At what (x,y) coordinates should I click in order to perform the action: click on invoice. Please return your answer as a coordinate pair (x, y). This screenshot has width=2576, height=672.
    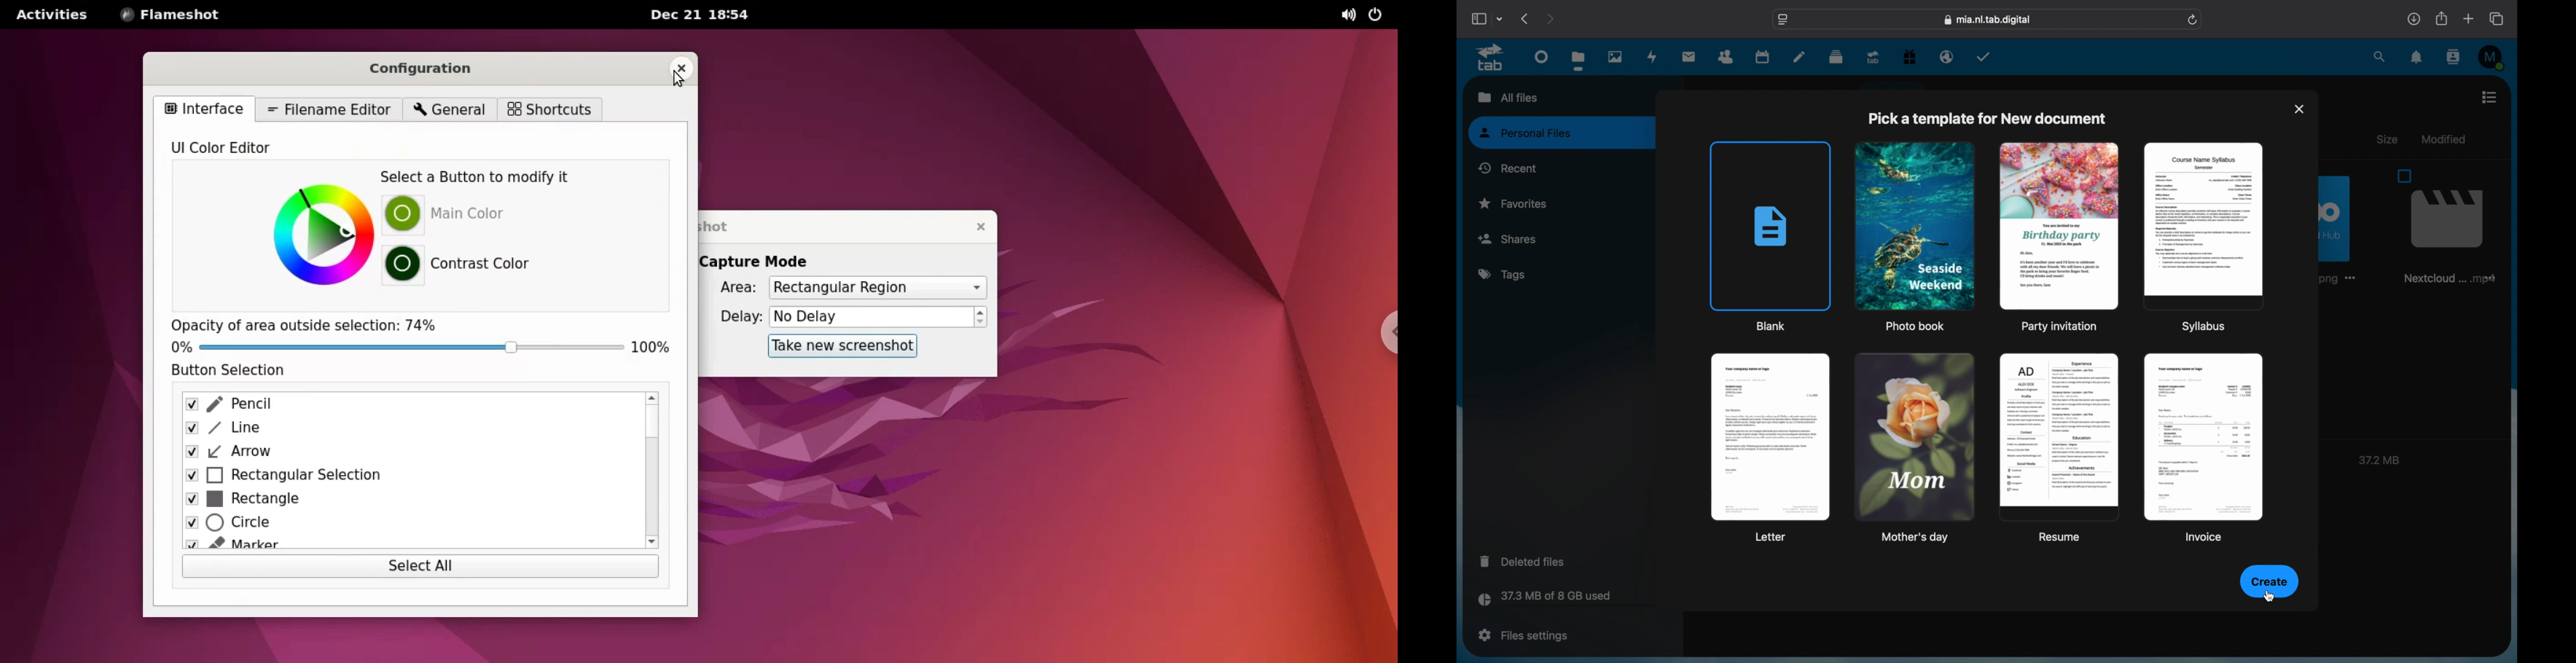
    Looking at the image, I should click on (2204, 447).